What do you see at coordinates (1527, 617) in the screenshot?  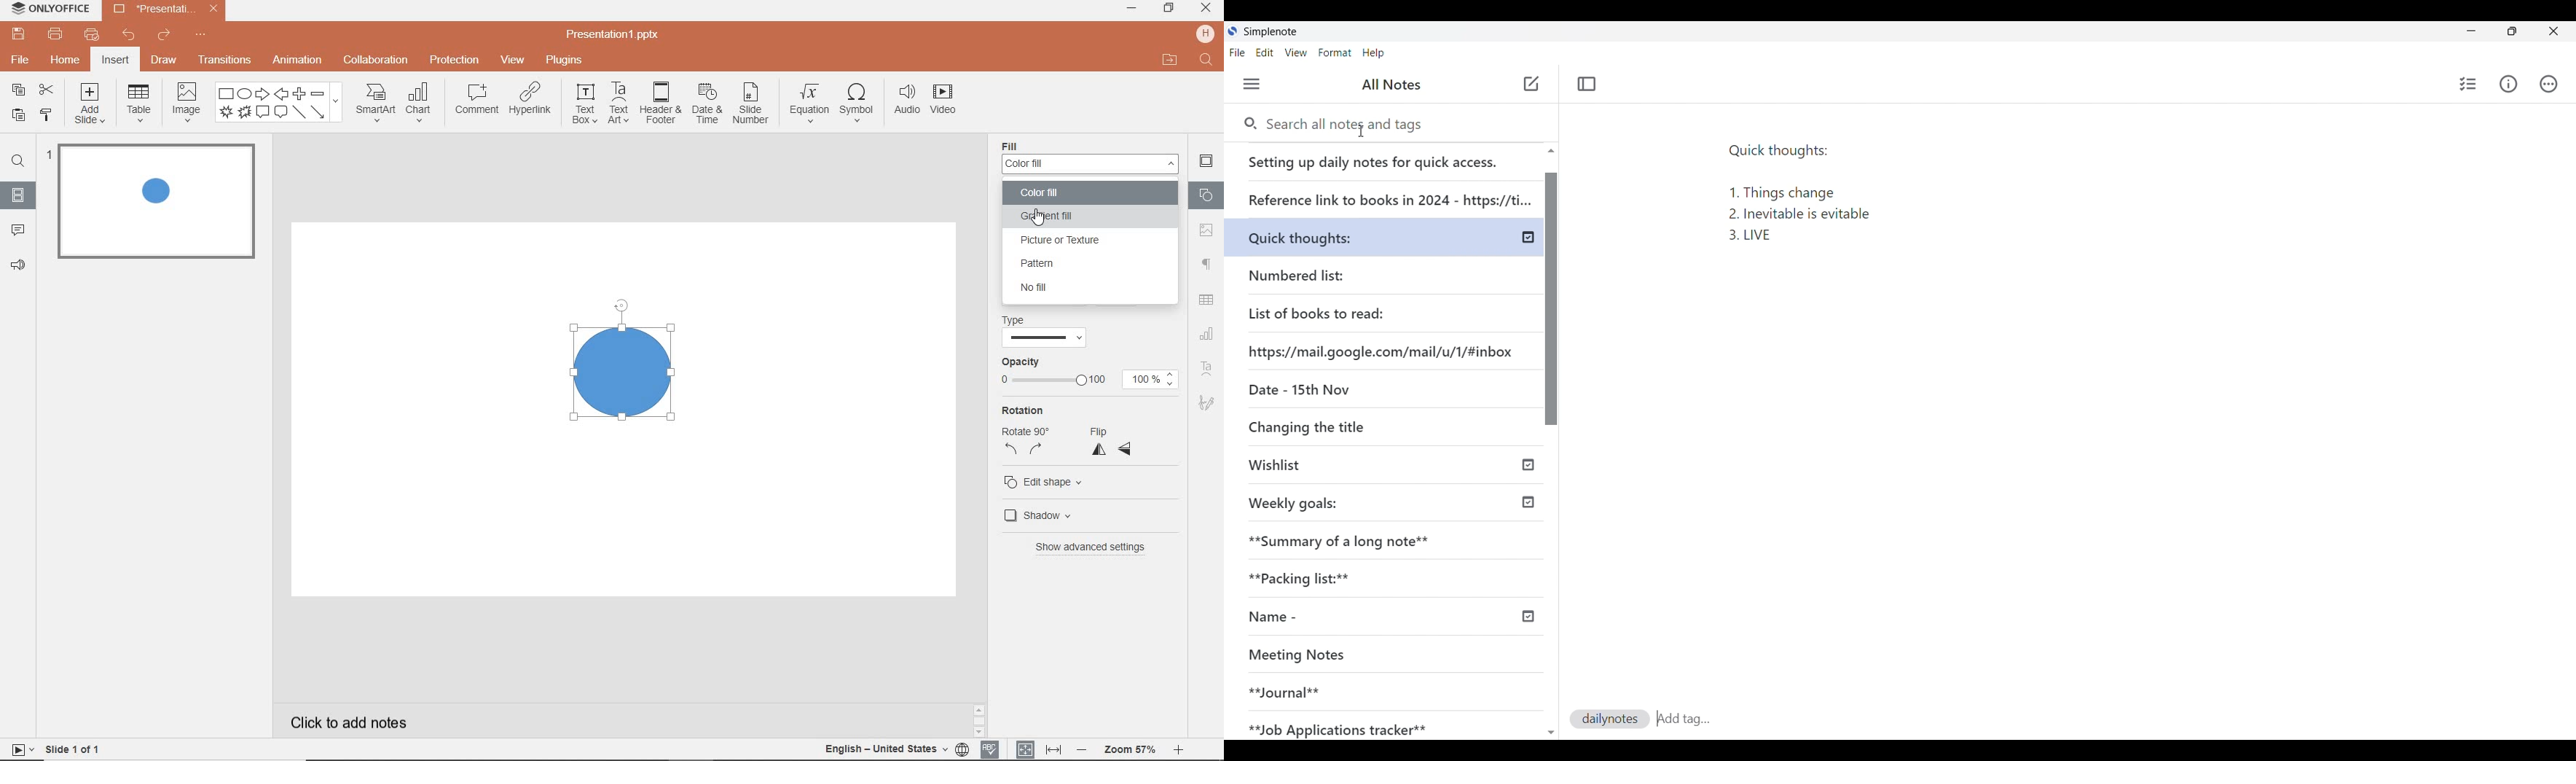 I see `published` at bounding box center [1527, 617].